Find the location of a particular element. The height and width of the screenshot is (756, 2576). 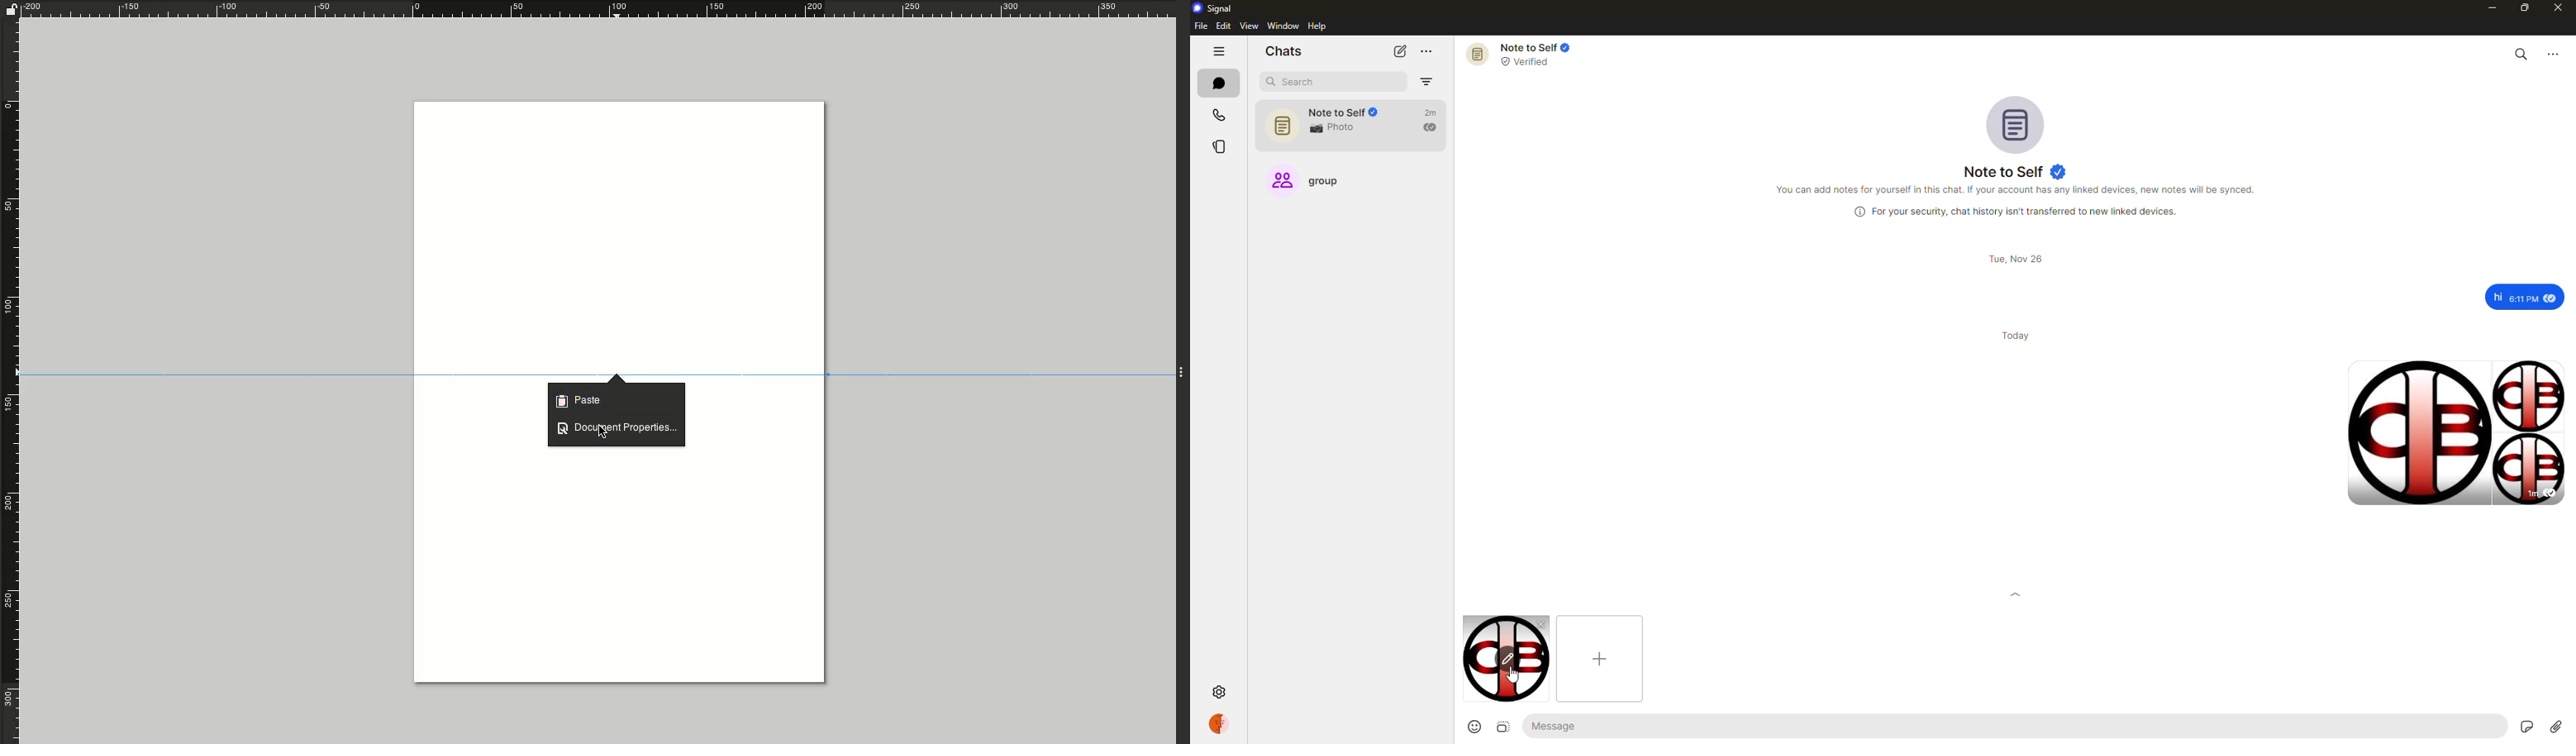

group is located at coordinates (1317, 183).